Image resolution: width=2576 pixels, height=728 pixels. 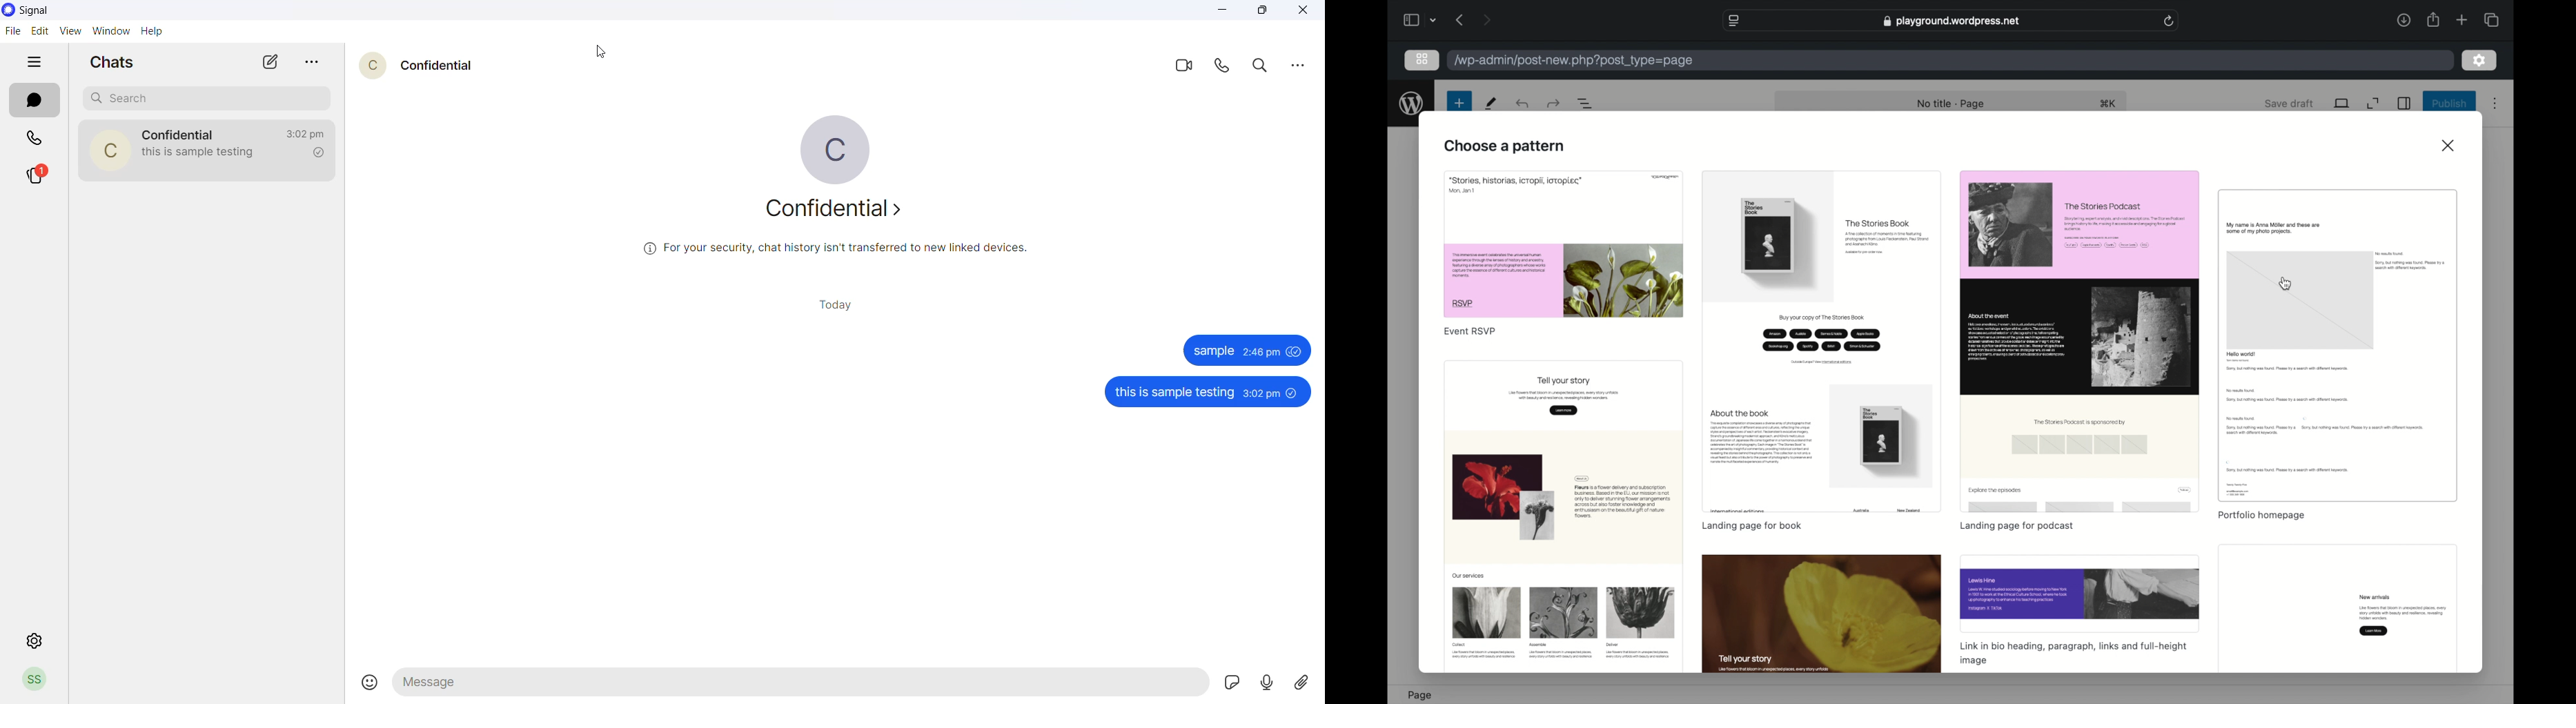 What do you see at coordinates (2448, 104) in the screenshot?
I see `publish` at bounding box center [2448, 104].